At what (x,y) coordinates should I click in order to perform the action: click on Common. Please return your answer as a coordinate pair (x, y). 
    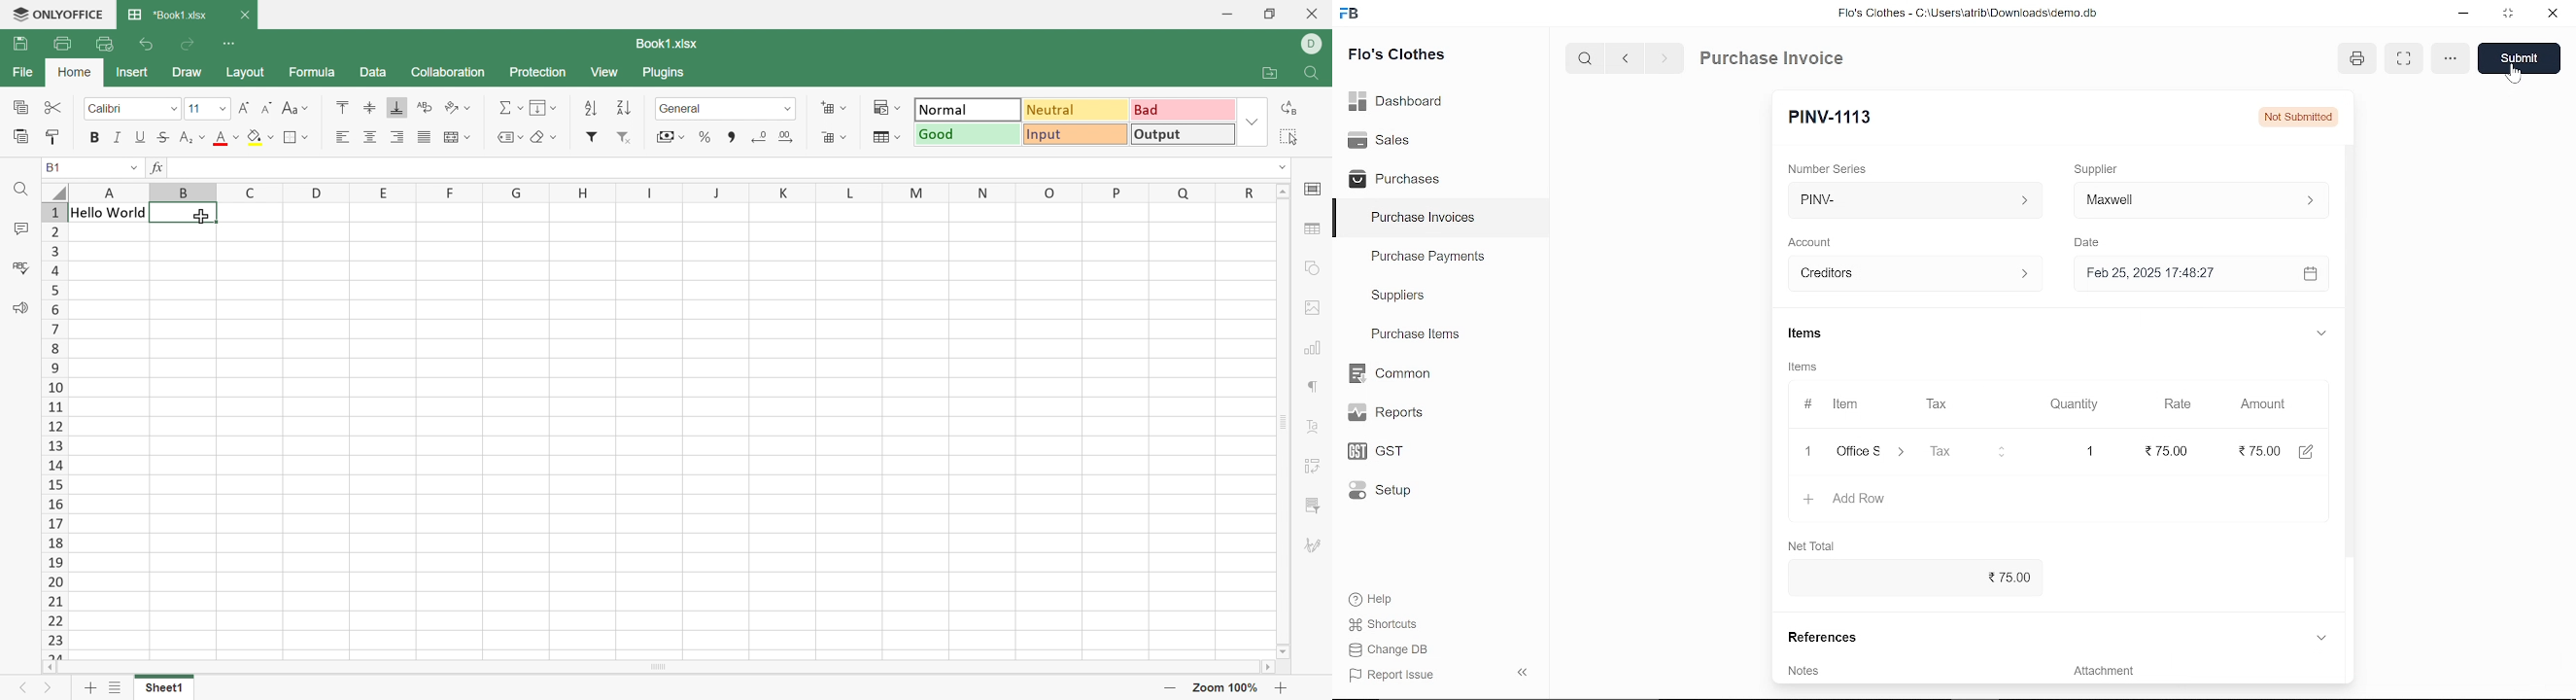
    Looking at the image, I should click on (1391, 373).